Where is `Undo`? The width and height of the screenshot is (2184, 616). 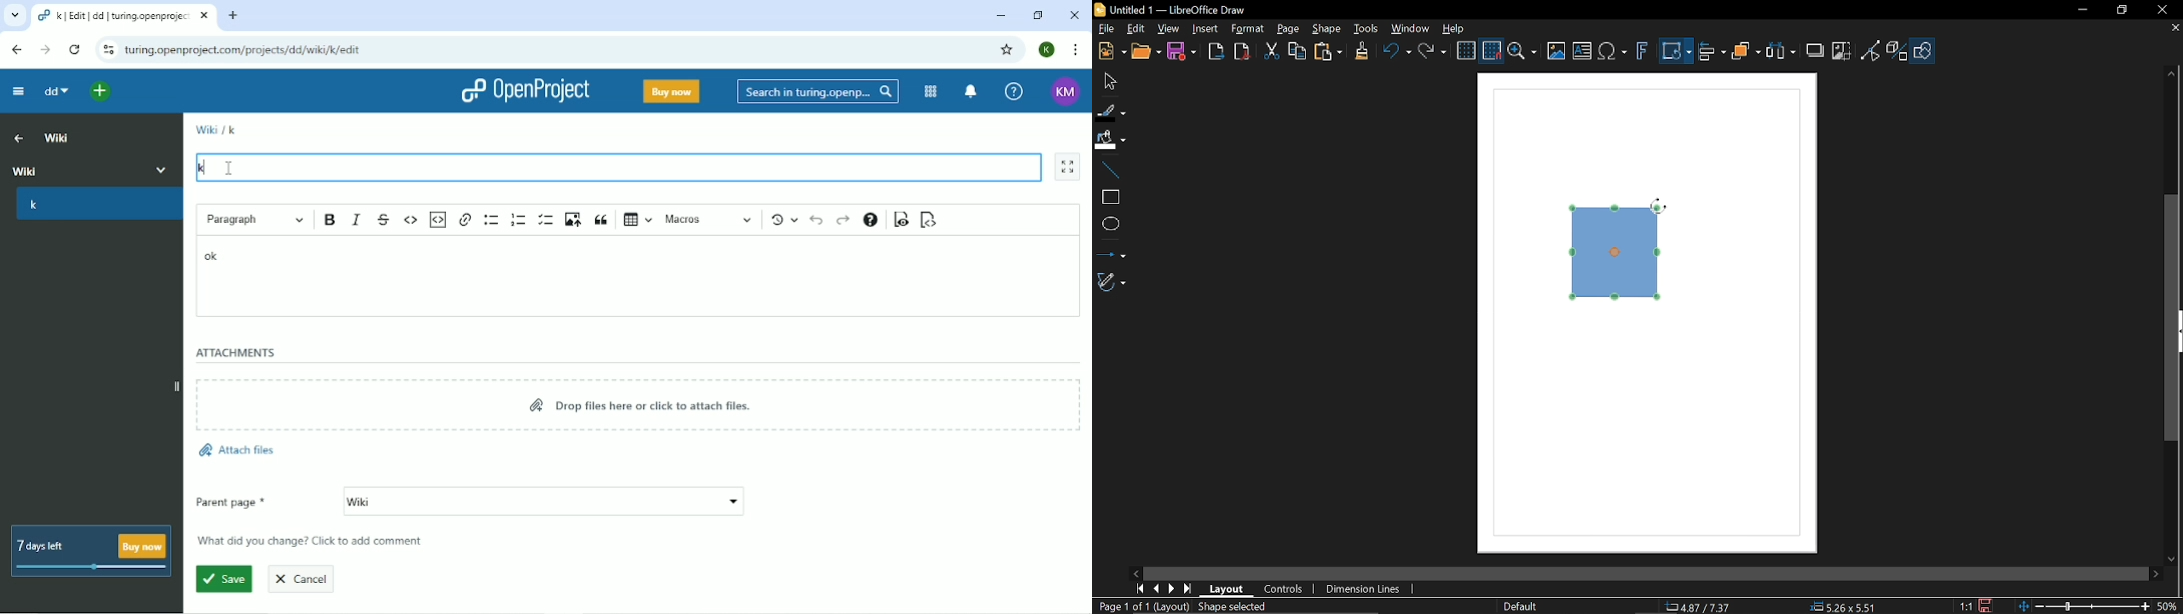
Undo is located at coordinates (1394, 53).